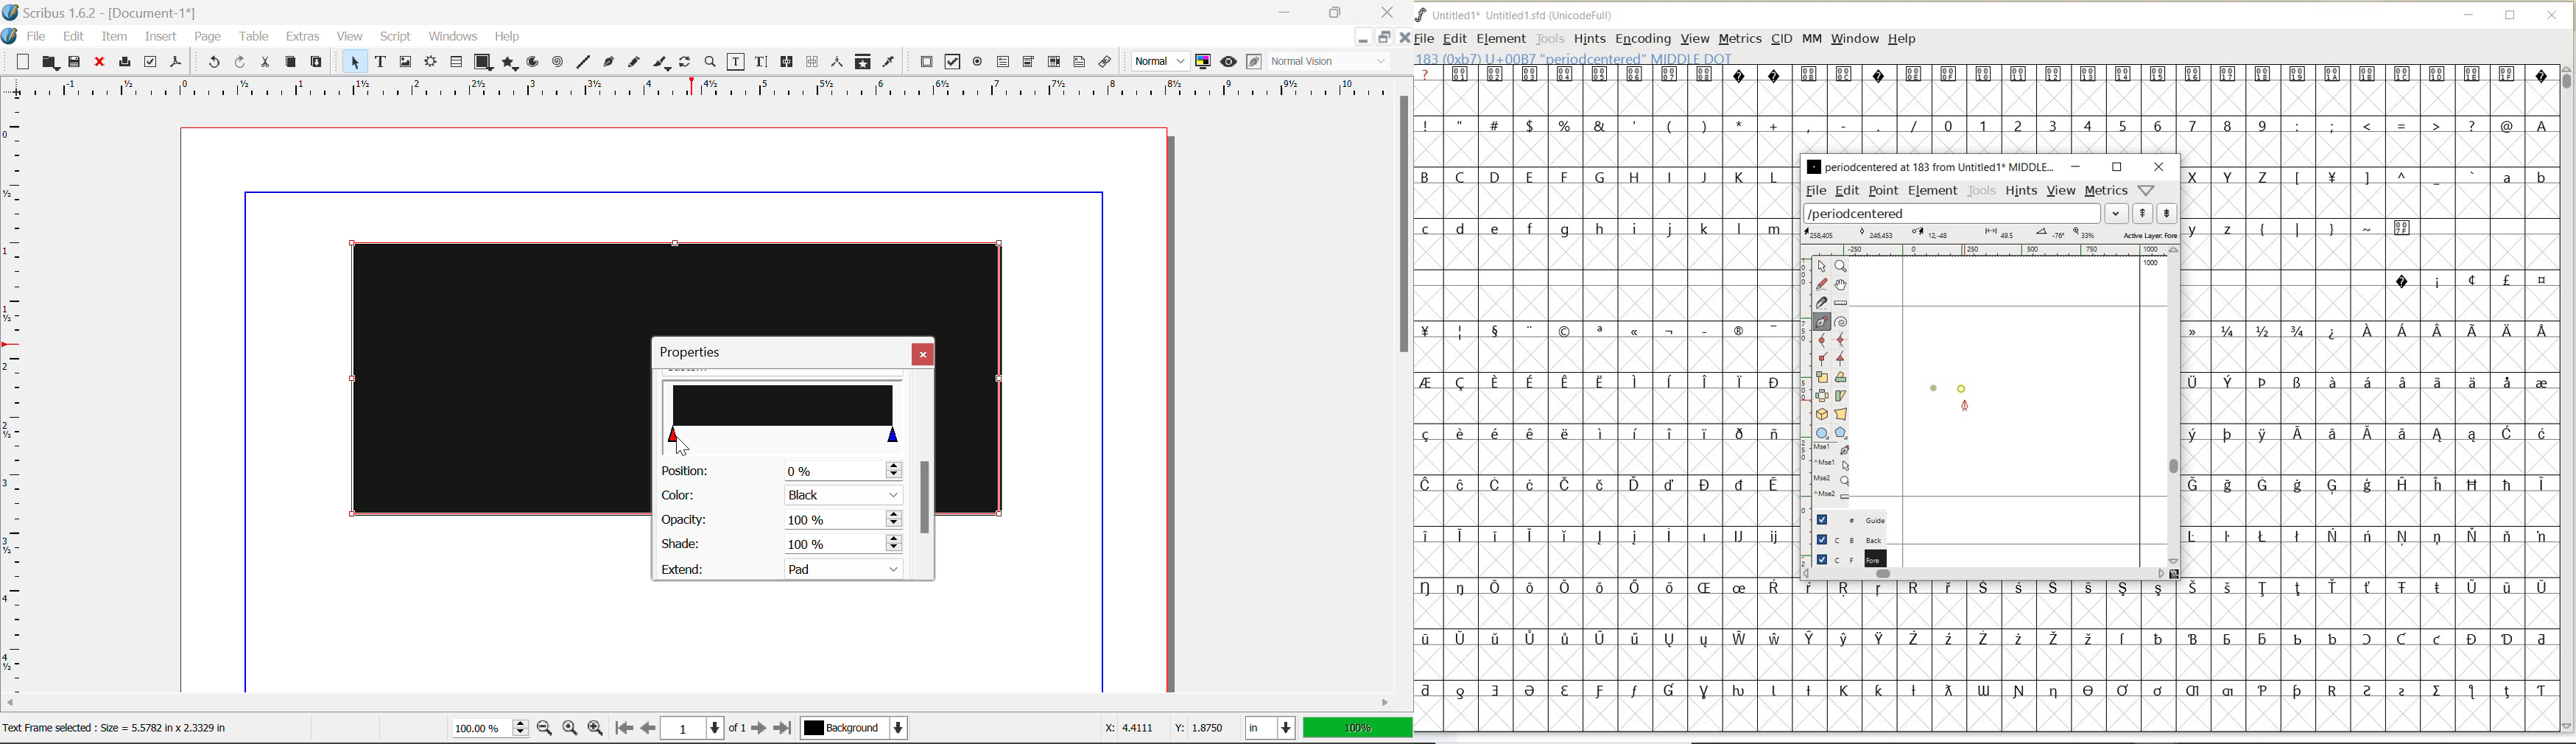  I want to click on change whether spiro is active or not, so click(1841, 320).